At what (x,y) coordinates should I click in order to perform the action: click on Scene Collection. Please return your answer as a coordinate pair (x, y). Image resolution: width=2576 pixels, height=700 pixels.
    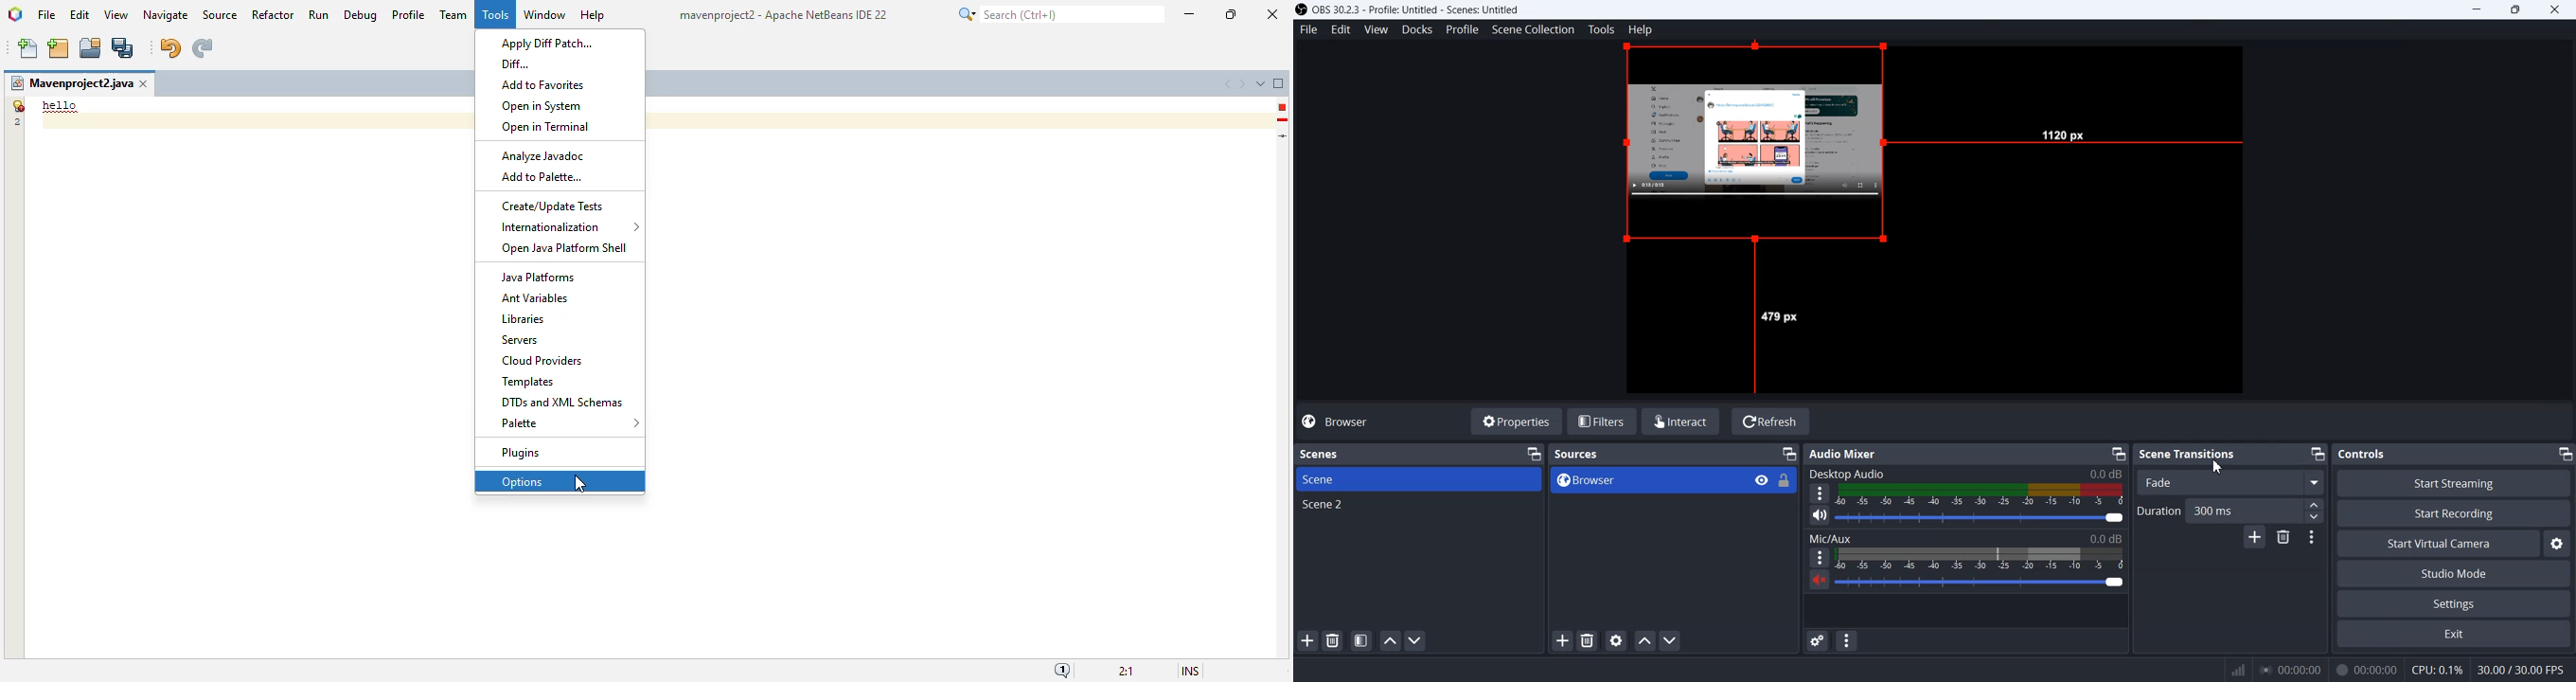
    Looking at the image, I should click on (1533, 30).